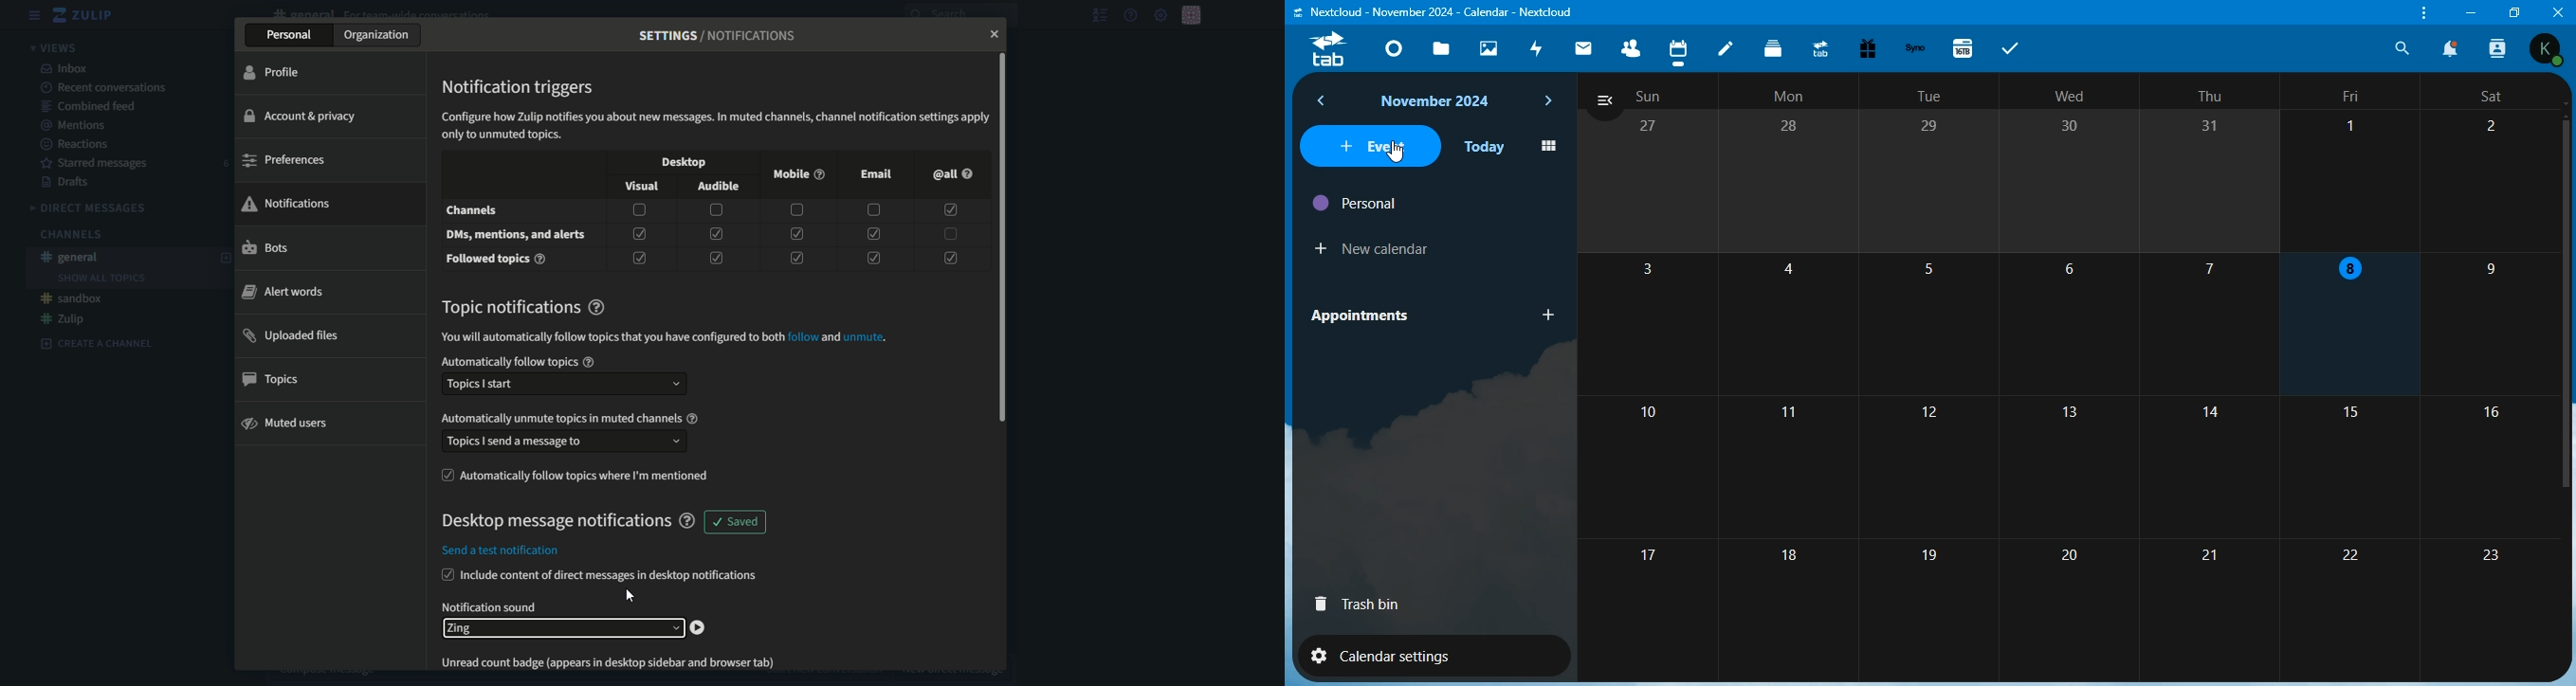 This screenshot has height=700, width=2576. I want to click on text, so click(716, 124).